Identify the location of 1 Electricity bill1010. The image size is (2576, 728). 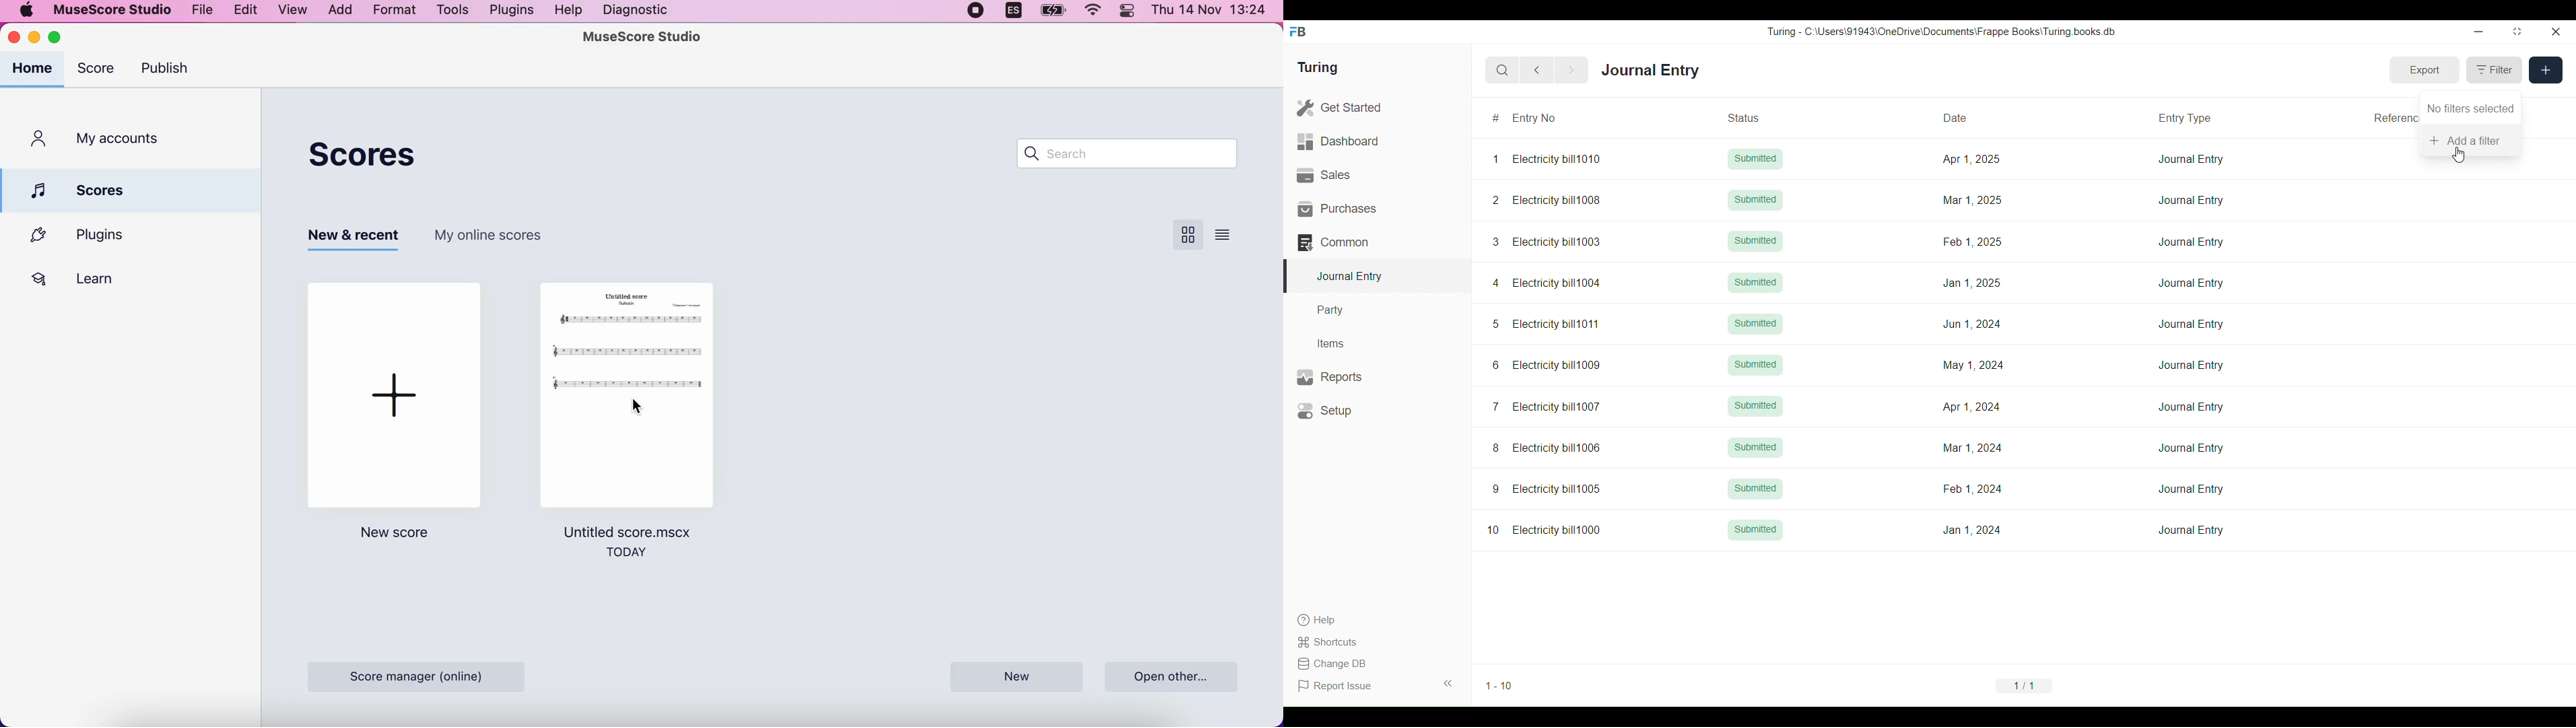
(1547, 159).